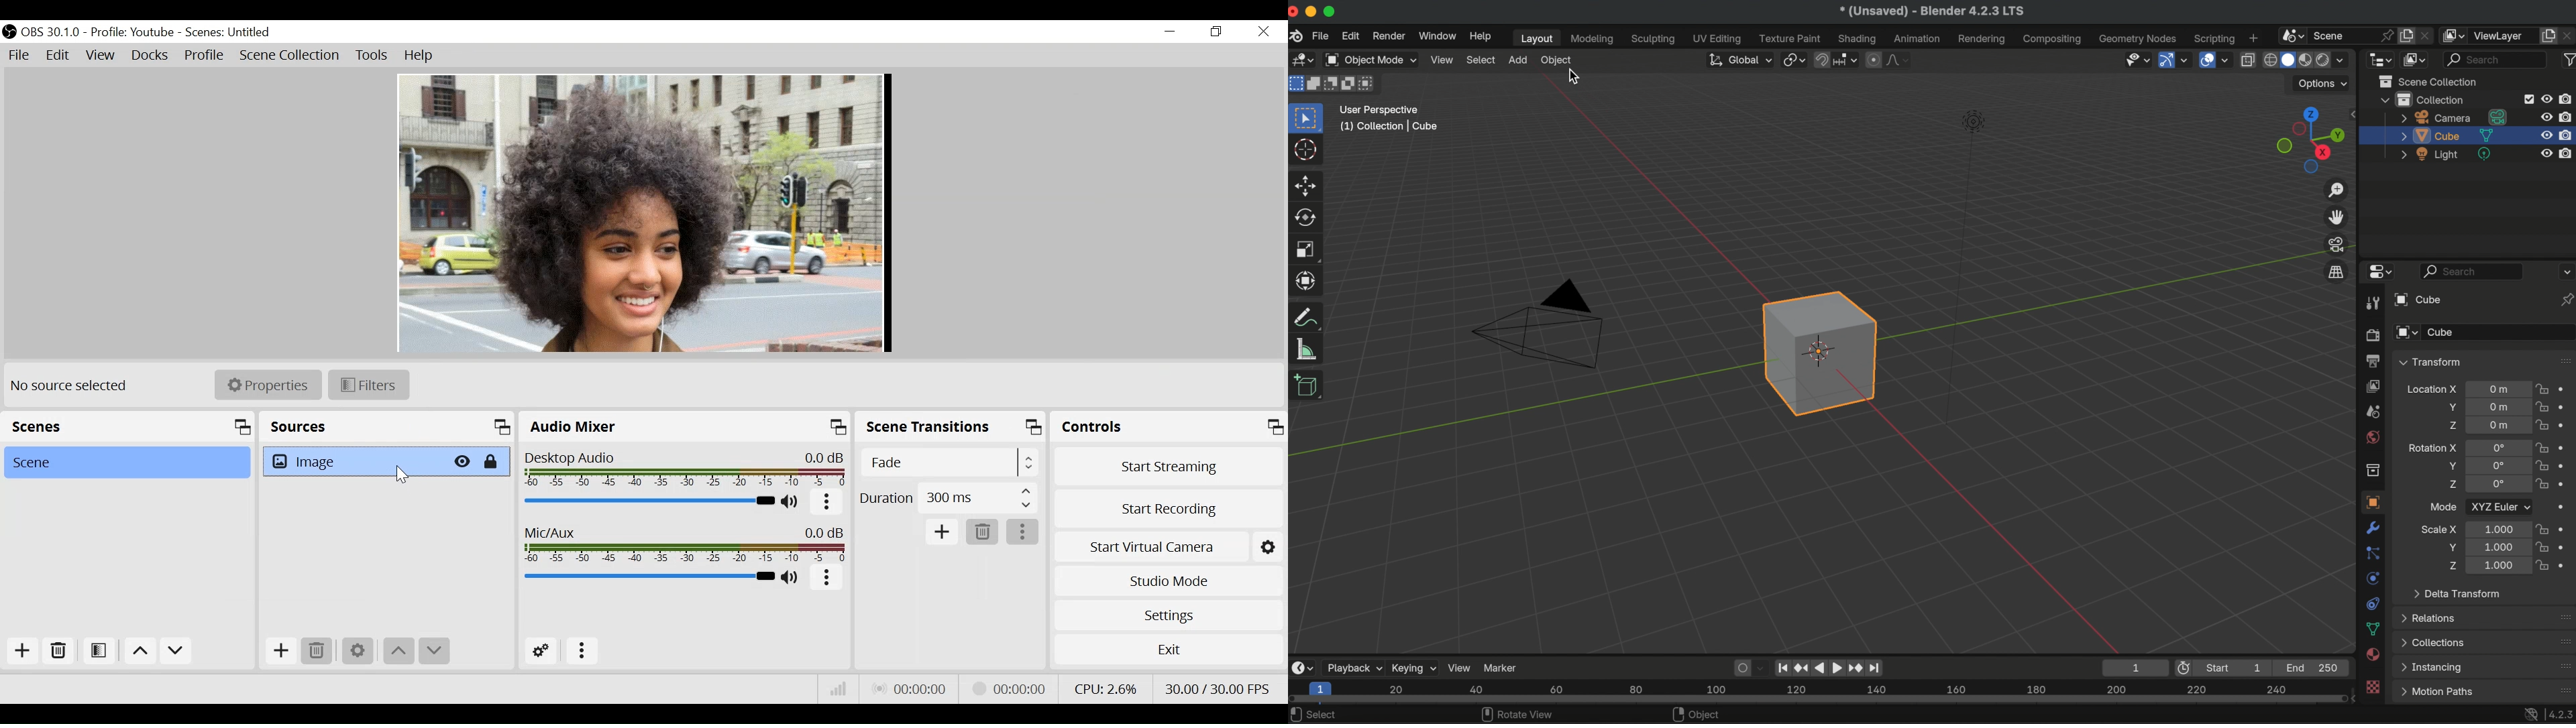 The width and height of the screenshot is (2576, 728). I want to click on animate property, so click(2565, 546).